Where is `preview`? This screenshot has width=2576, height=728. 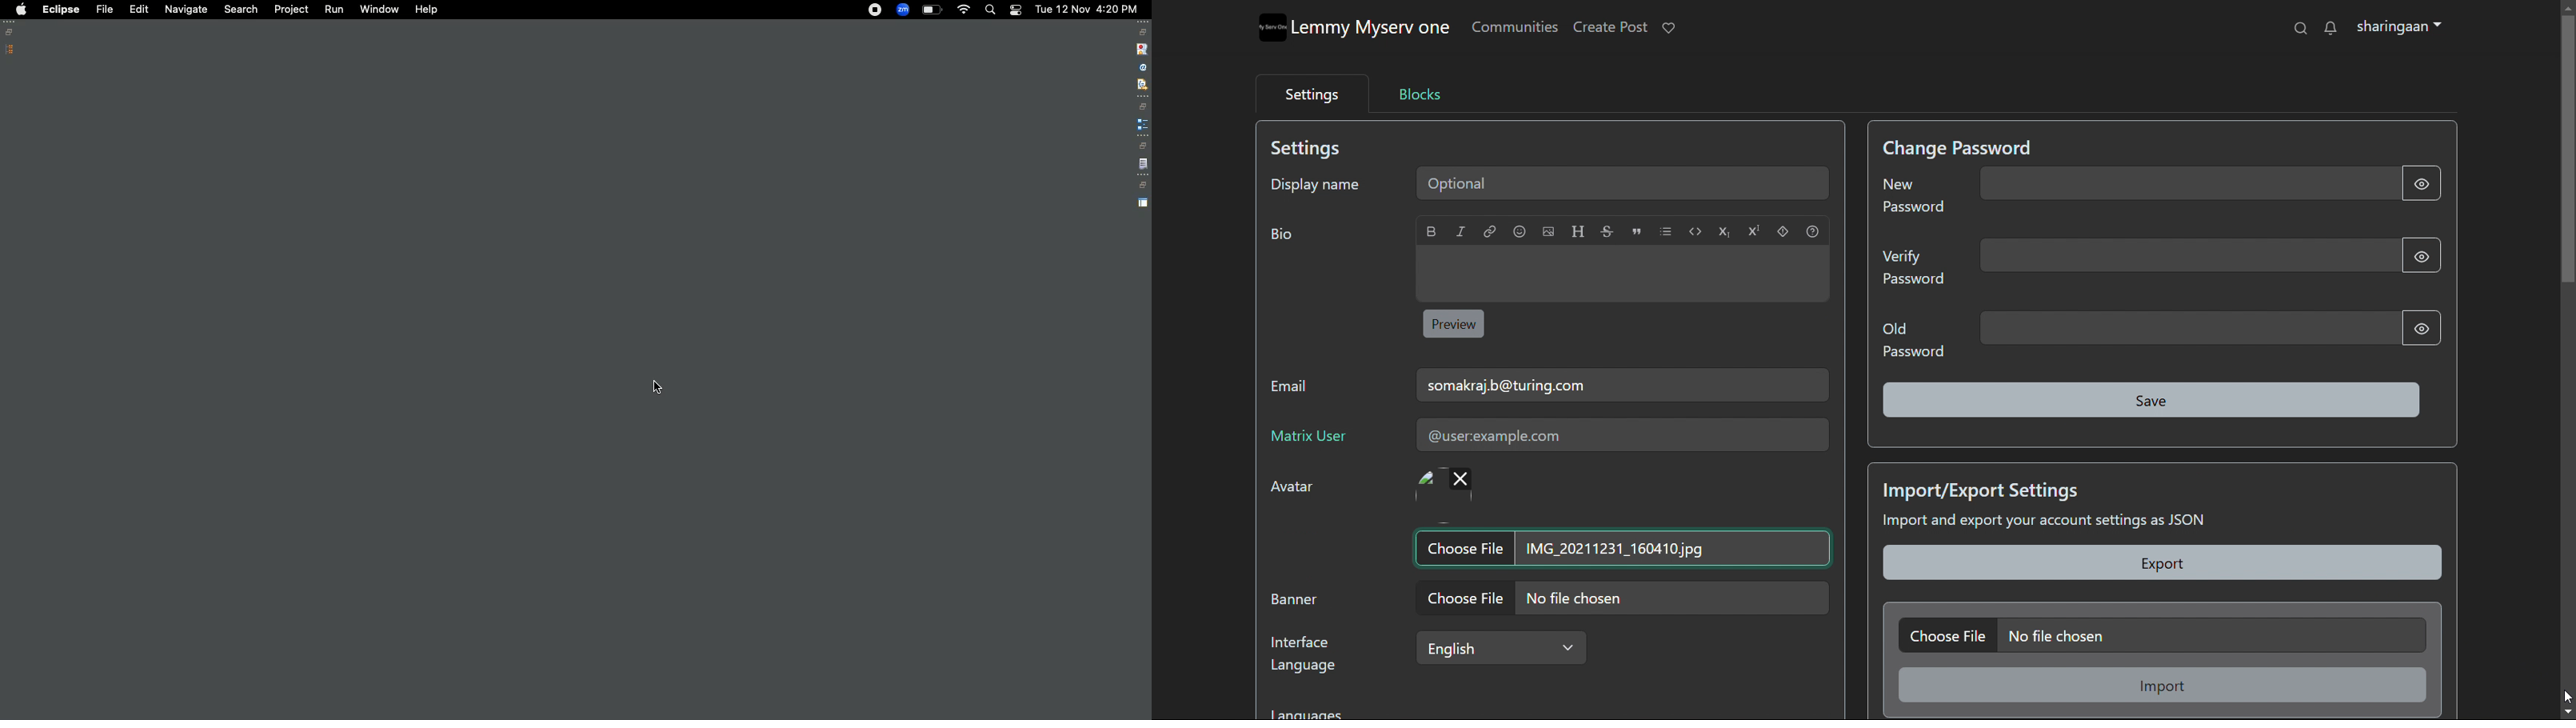
preview is located at coordinates (1454, 323).